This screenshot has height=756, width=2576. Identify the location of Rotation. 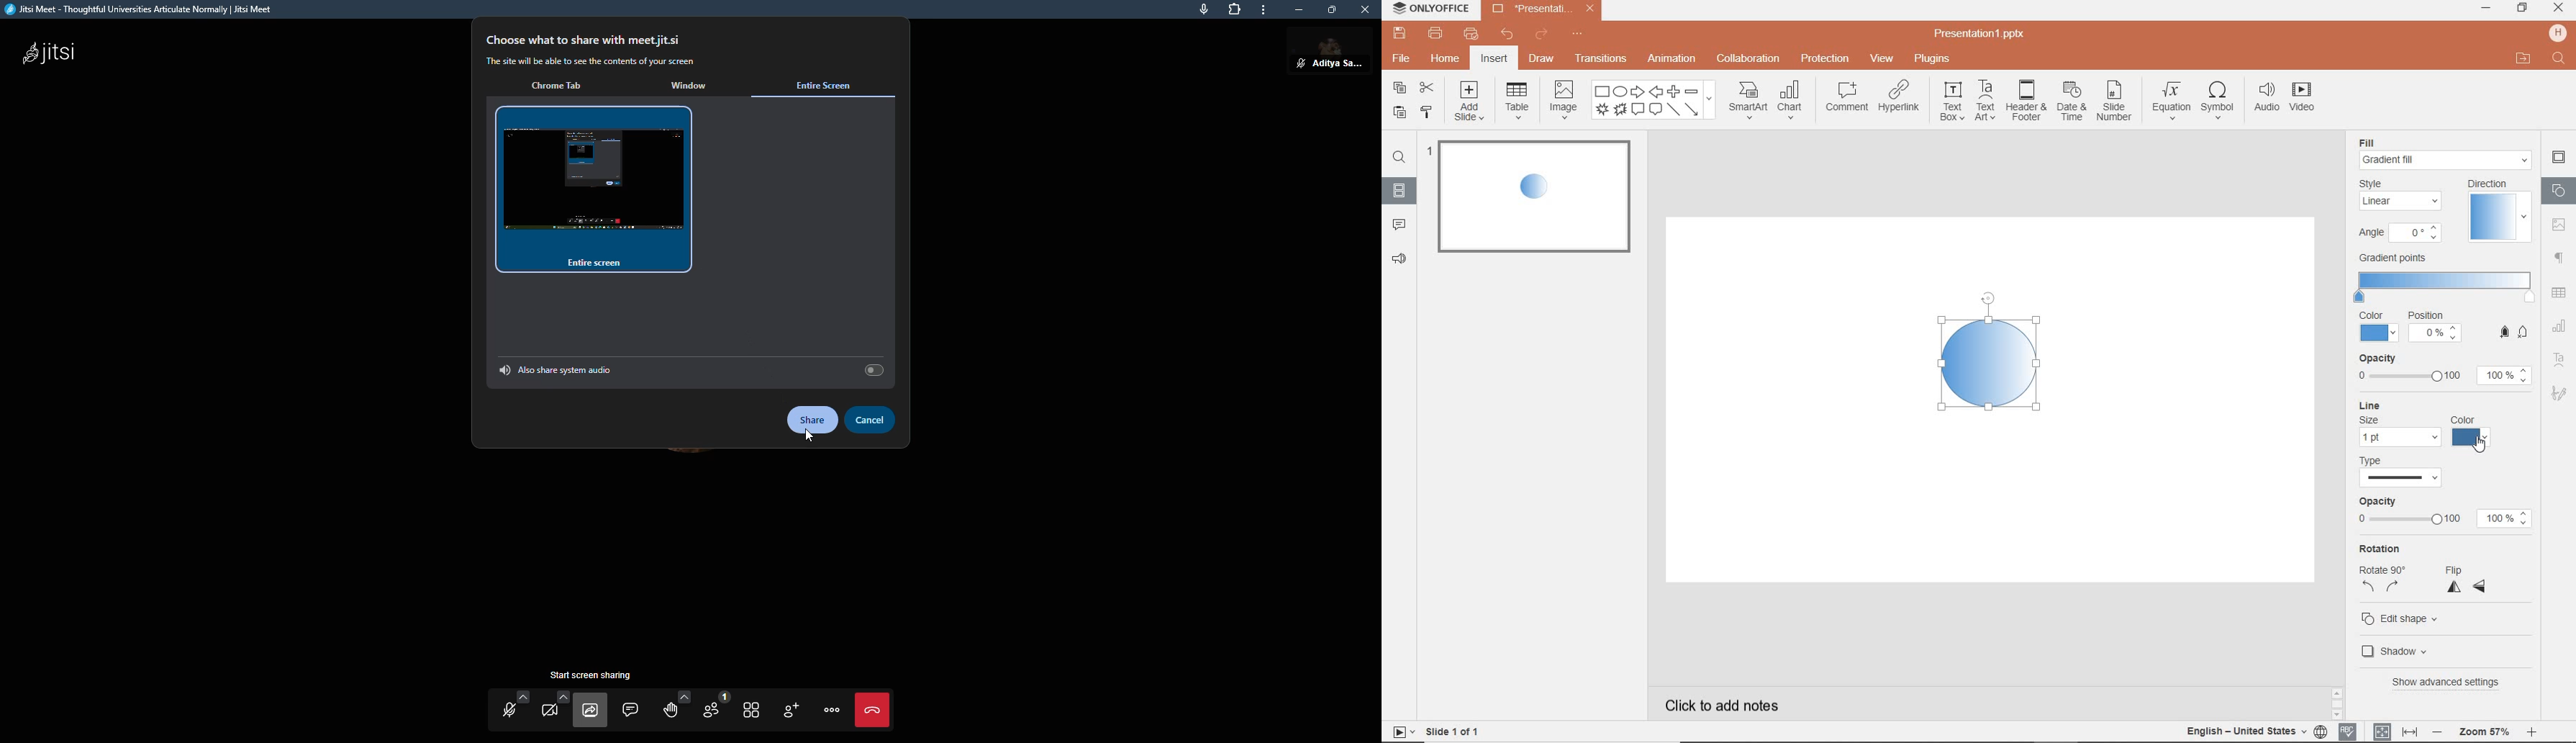
(2385, 549).